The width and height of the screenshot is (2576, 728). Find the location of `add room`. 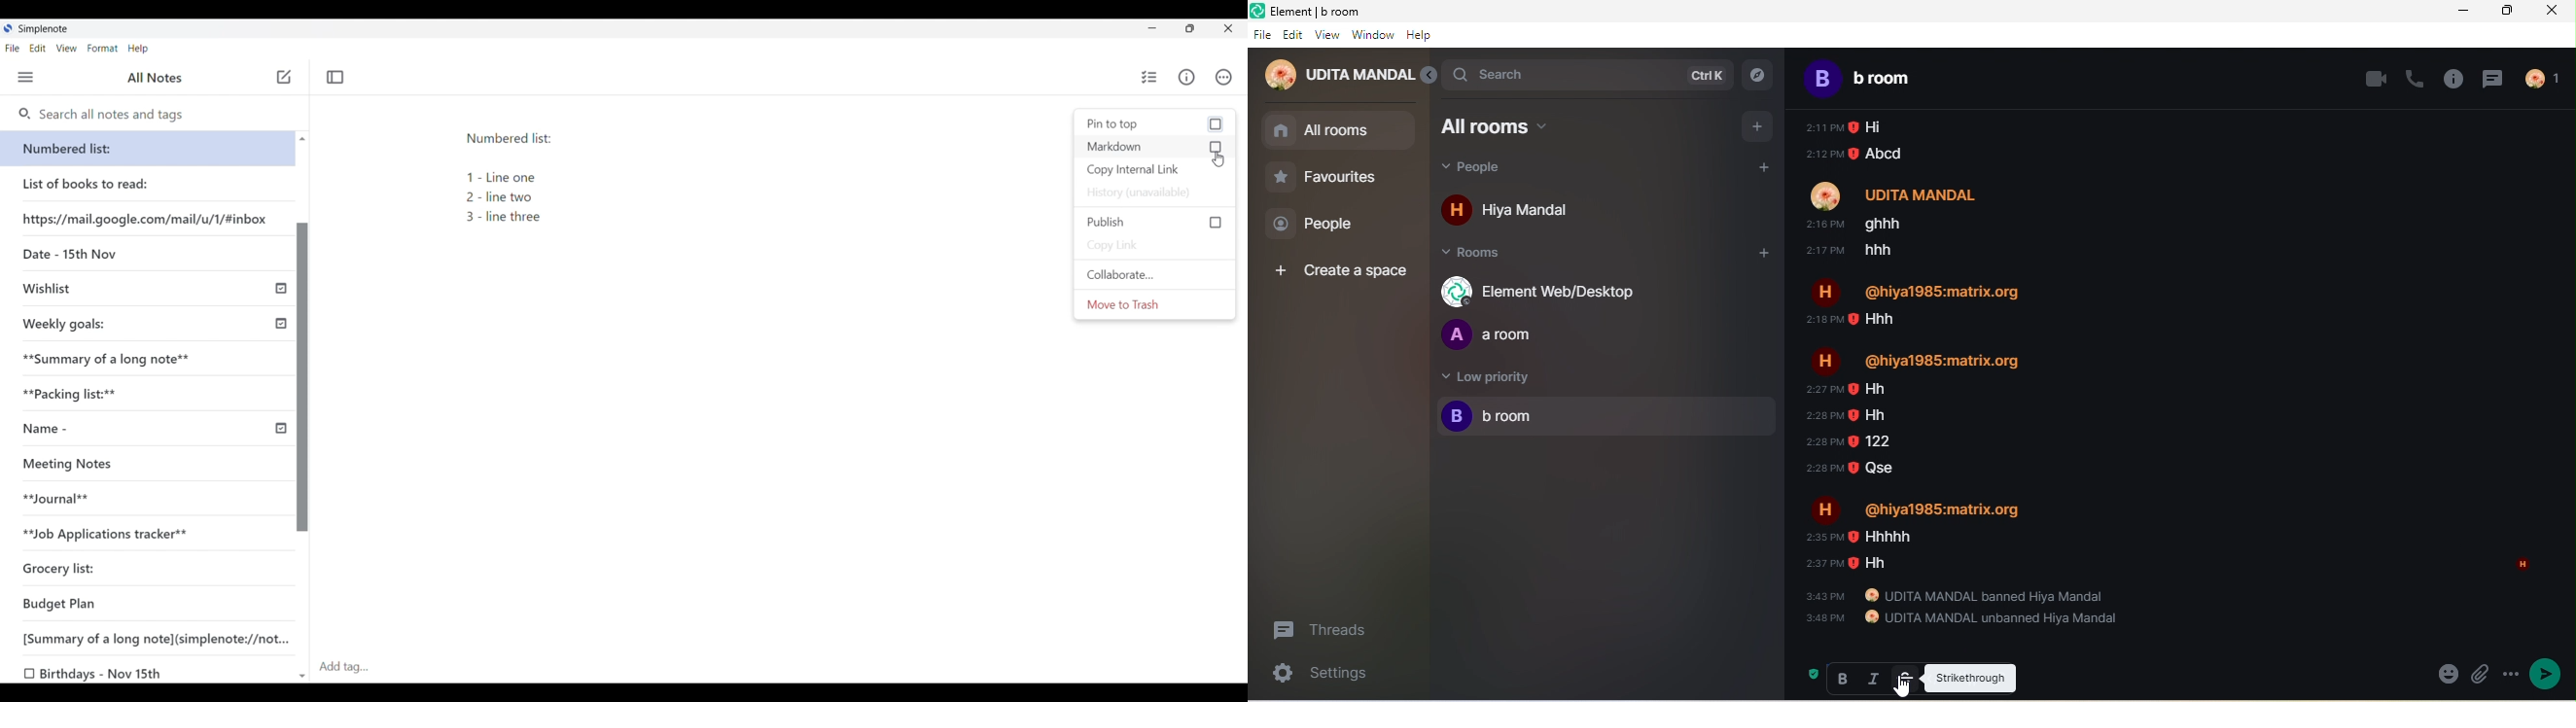

add room is located at coordinates (1752, 257).